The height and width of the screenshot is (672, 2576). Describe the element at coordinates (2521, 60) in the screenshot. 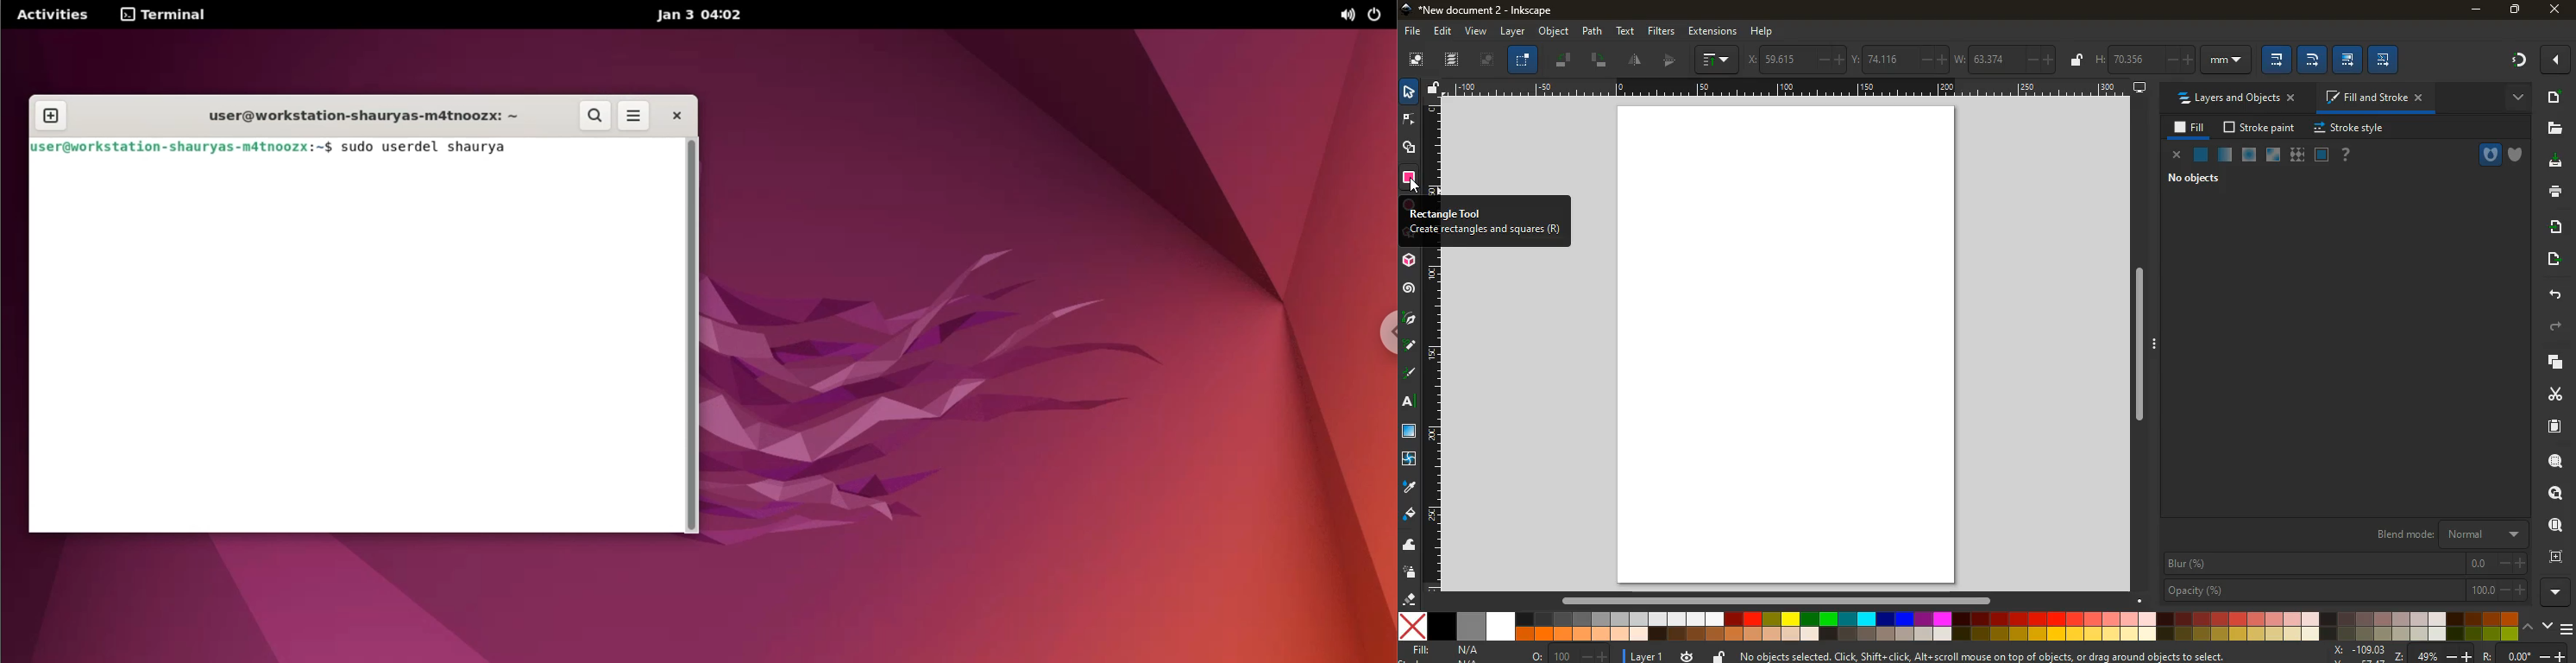

I see `gradient` at that location.